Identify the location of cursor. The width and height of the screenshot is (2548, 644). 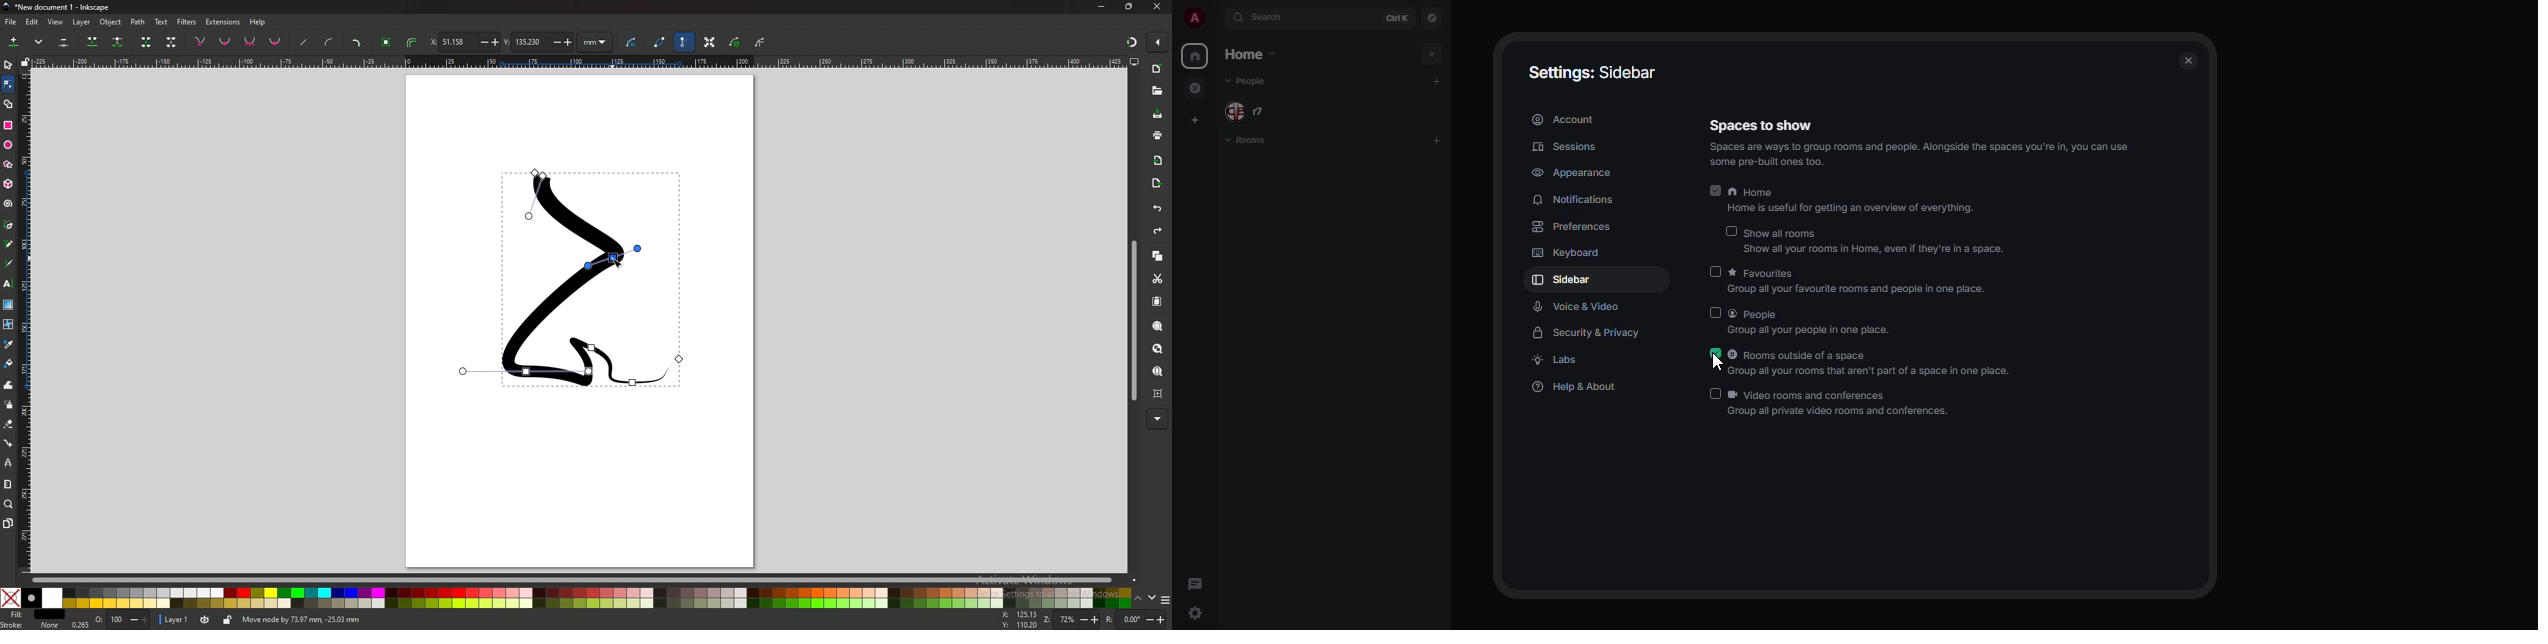
(617, 261).